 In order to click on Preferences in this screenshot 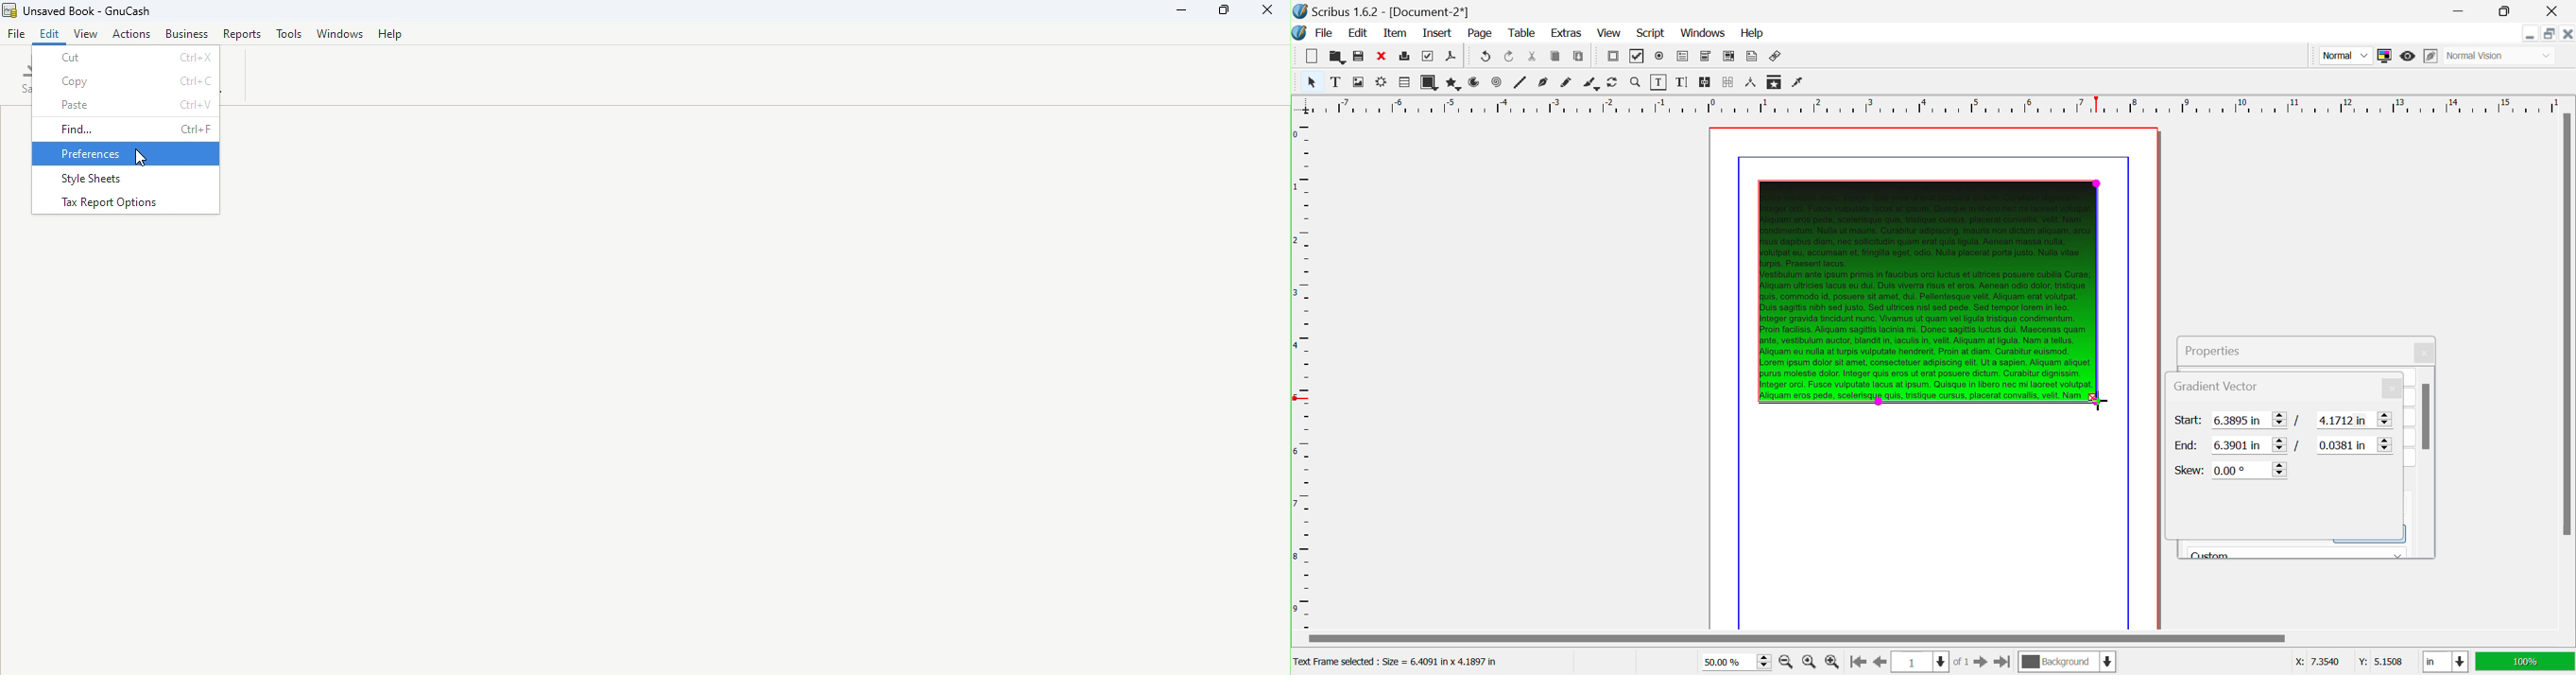, I will do `click(128, 154)`.